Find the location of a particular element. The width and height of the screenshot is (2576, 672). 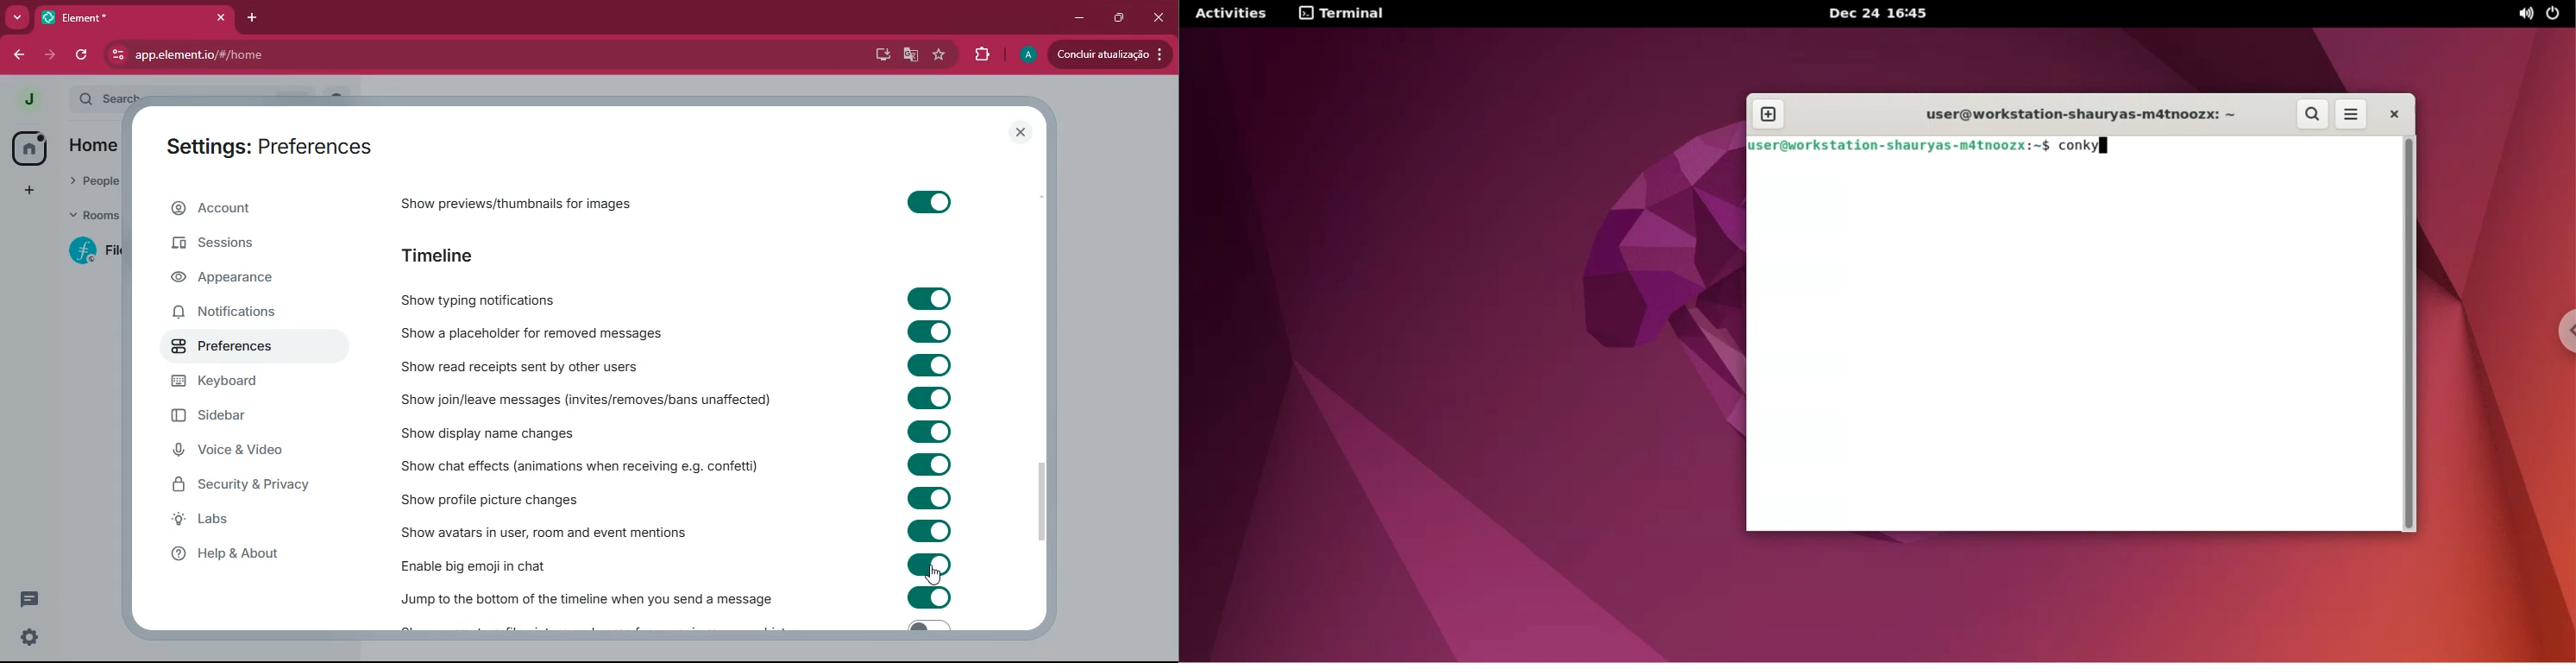

element* is located at coordinates (98, 16).